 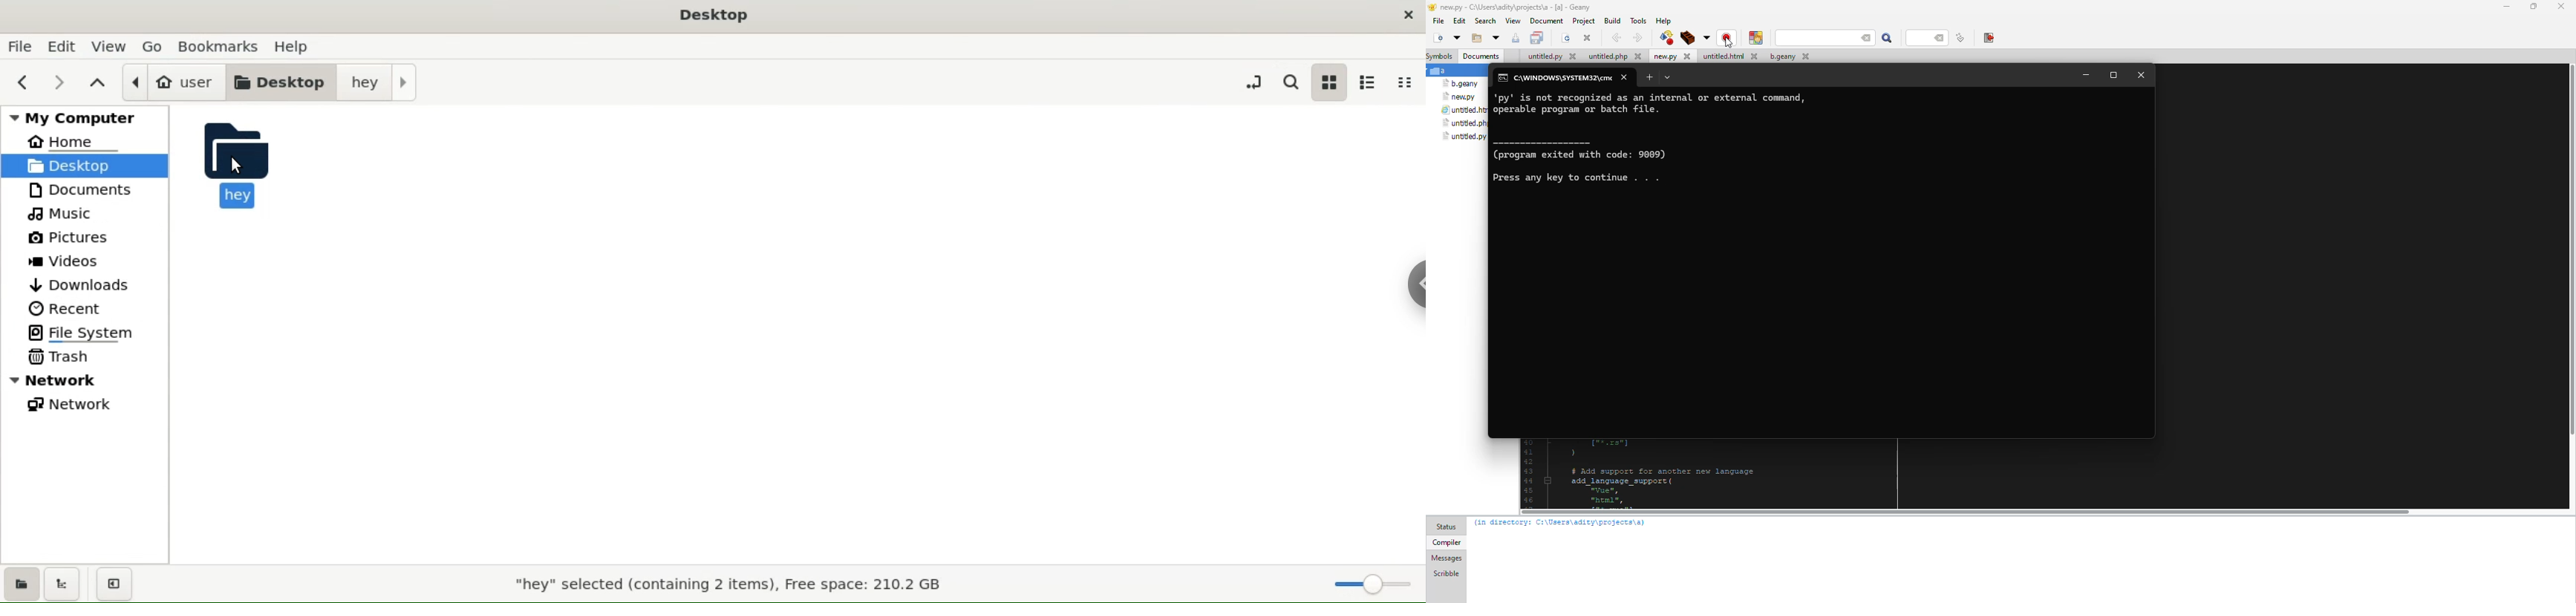 I want to click on project, so click(x=1584, y=21).